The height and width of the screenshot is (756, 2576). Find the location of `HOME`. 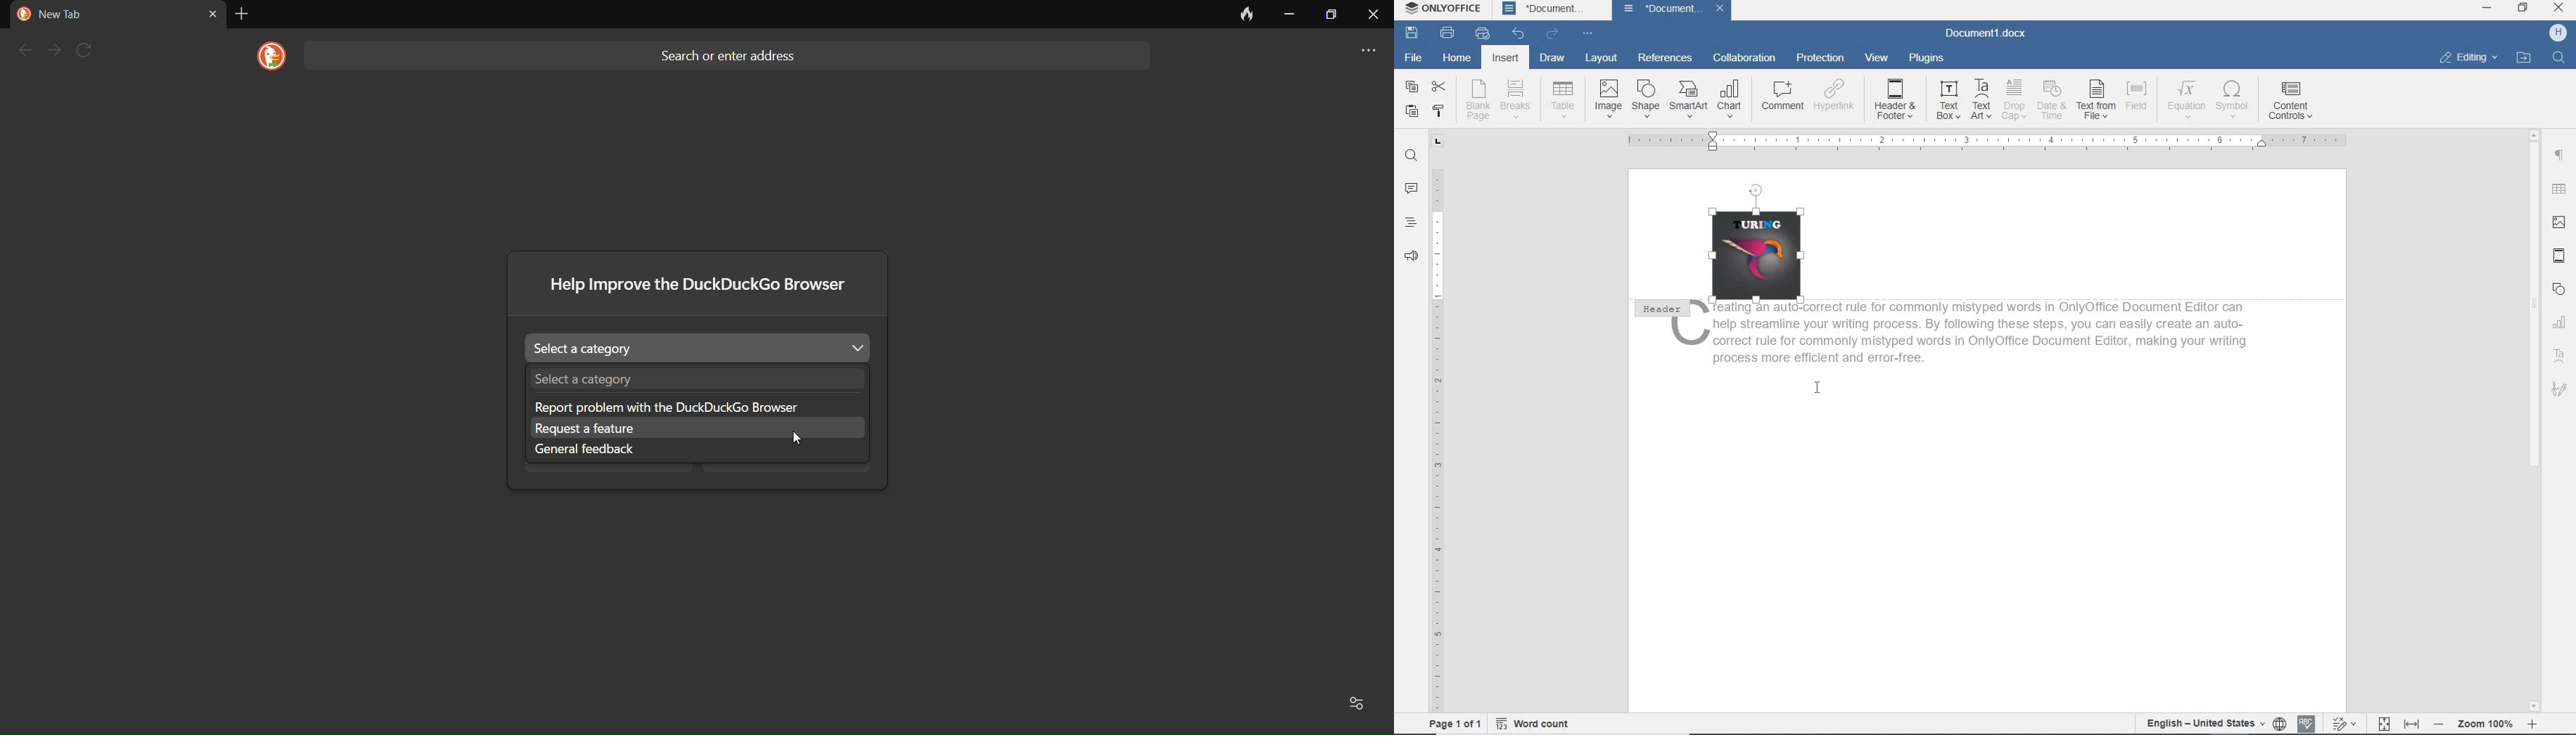

HOME is located at coordinates (1455, 58).